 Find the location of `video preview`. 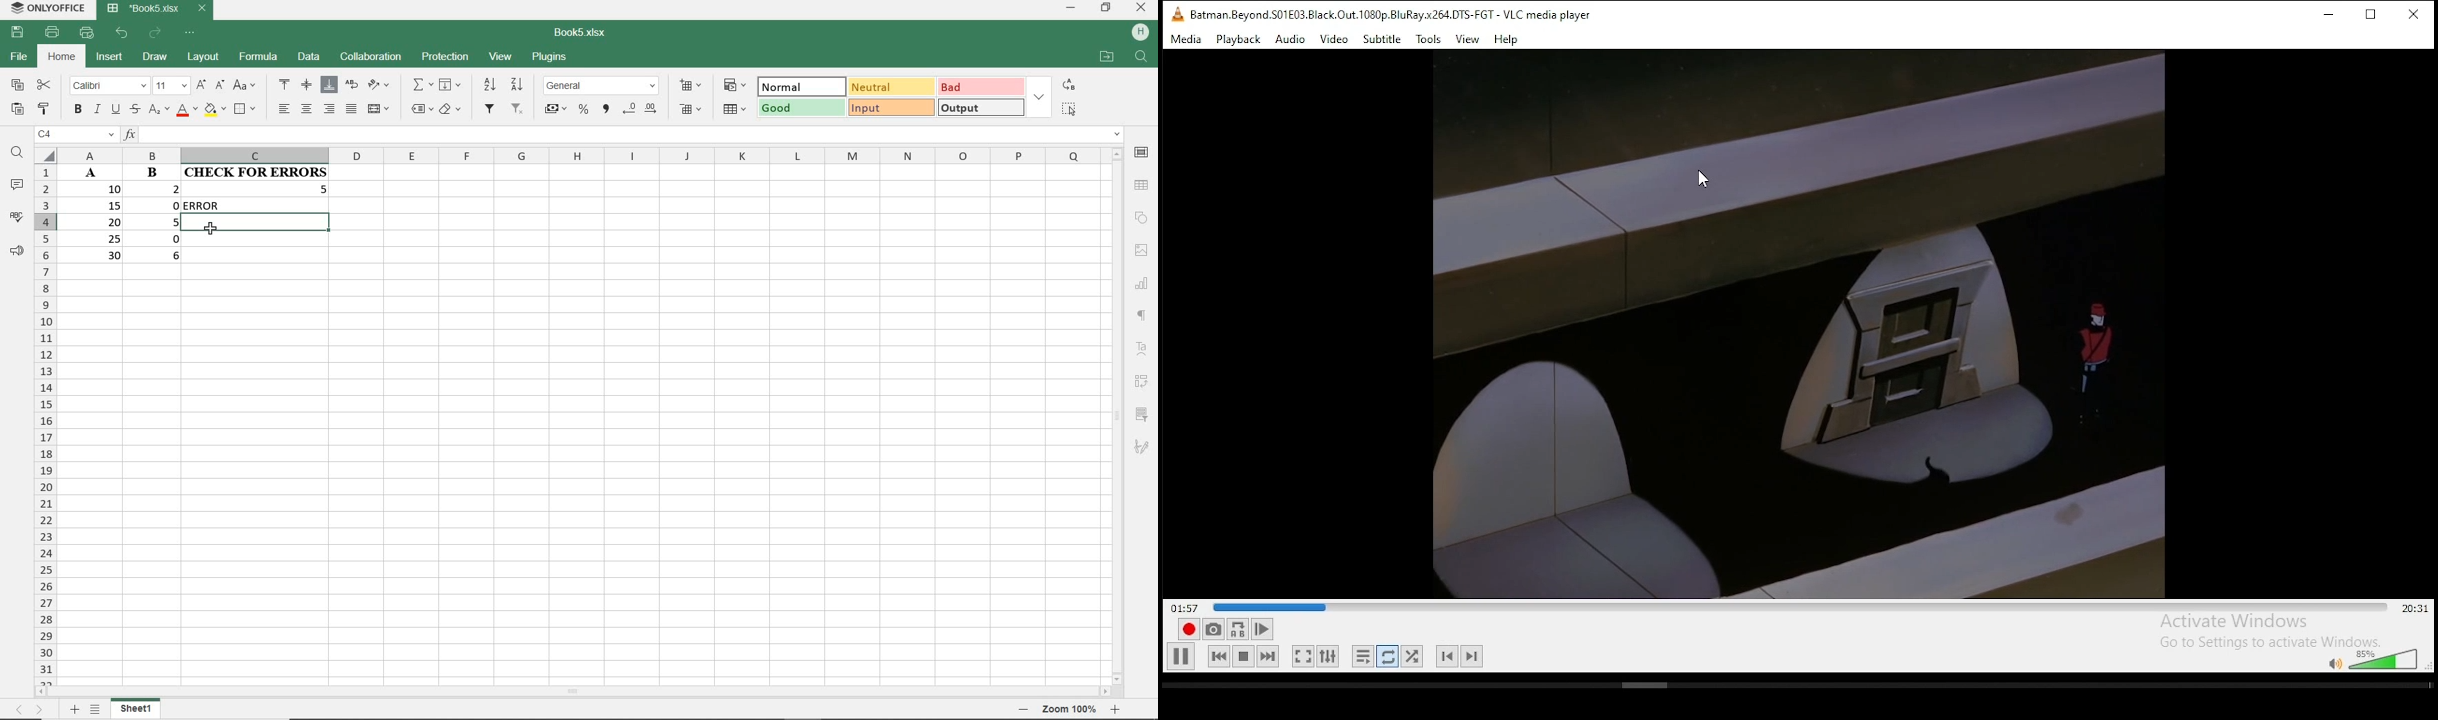

video preview is located at coordinates (1797, 321).